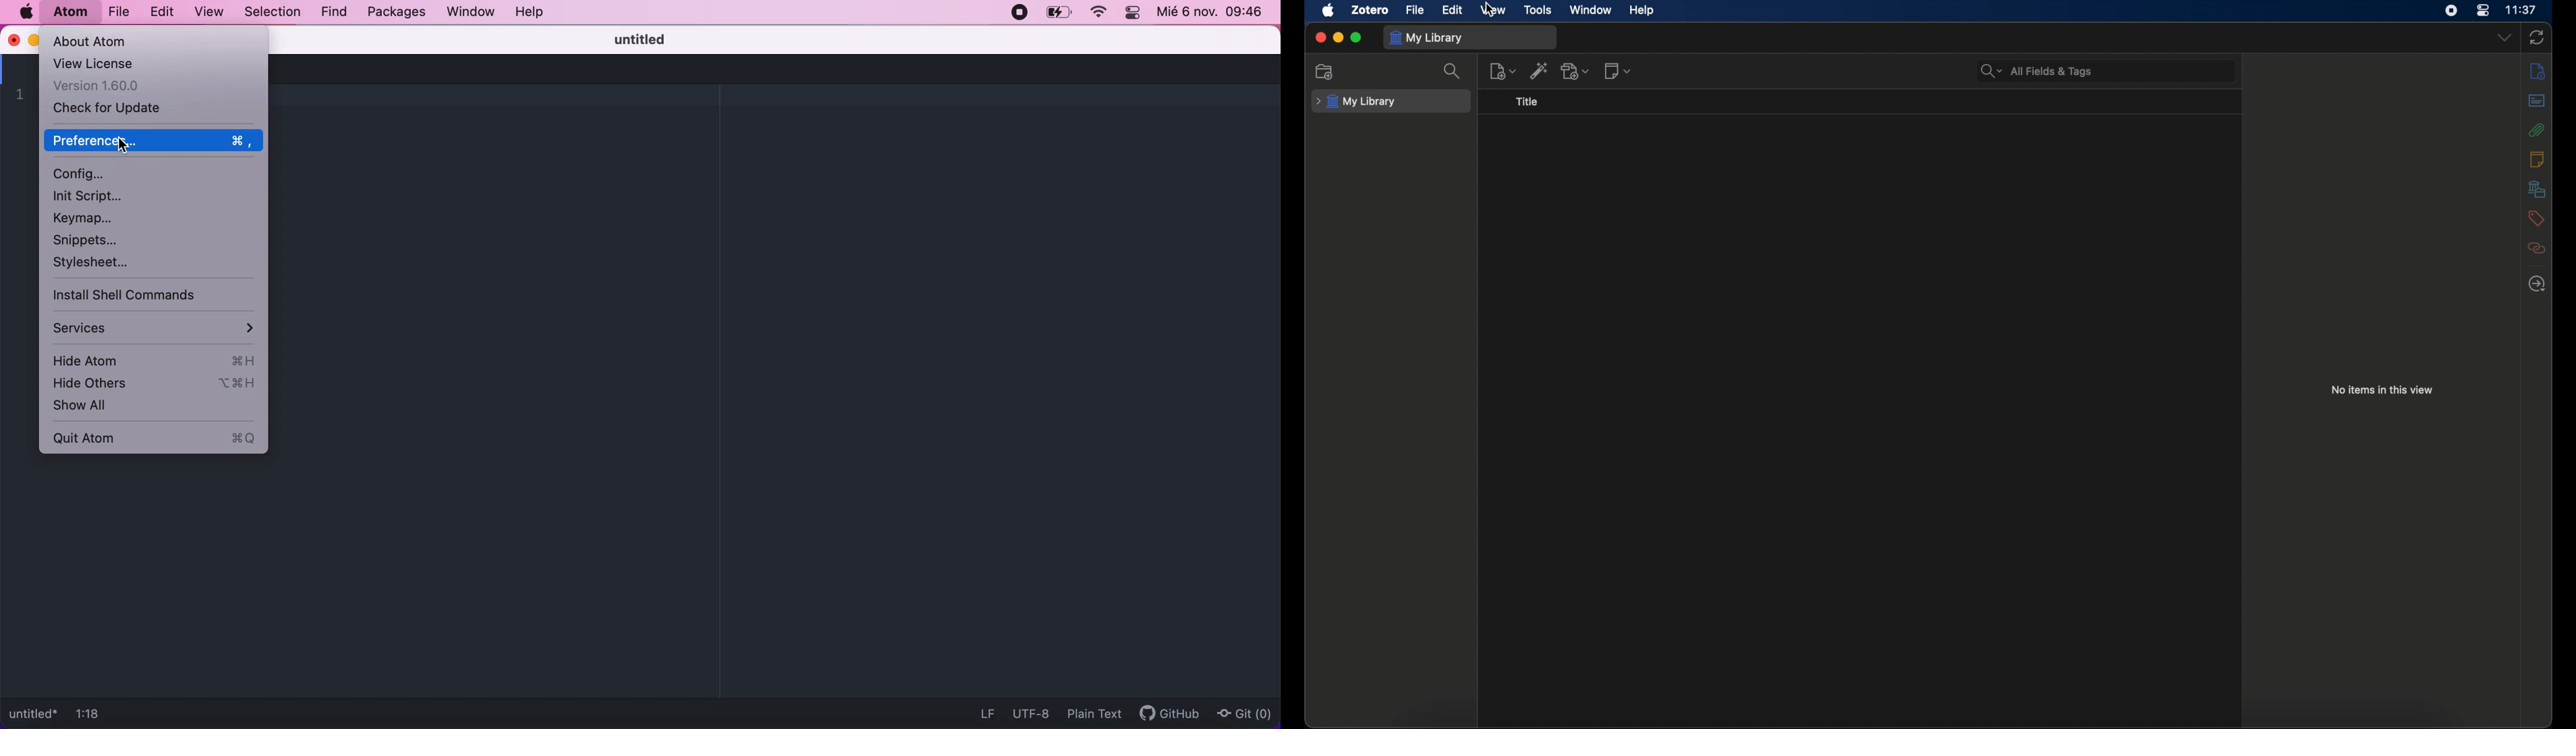 Image resolution: width=2576 pixels, height=756 pixels. I want to click on atom, so click(69, 12).